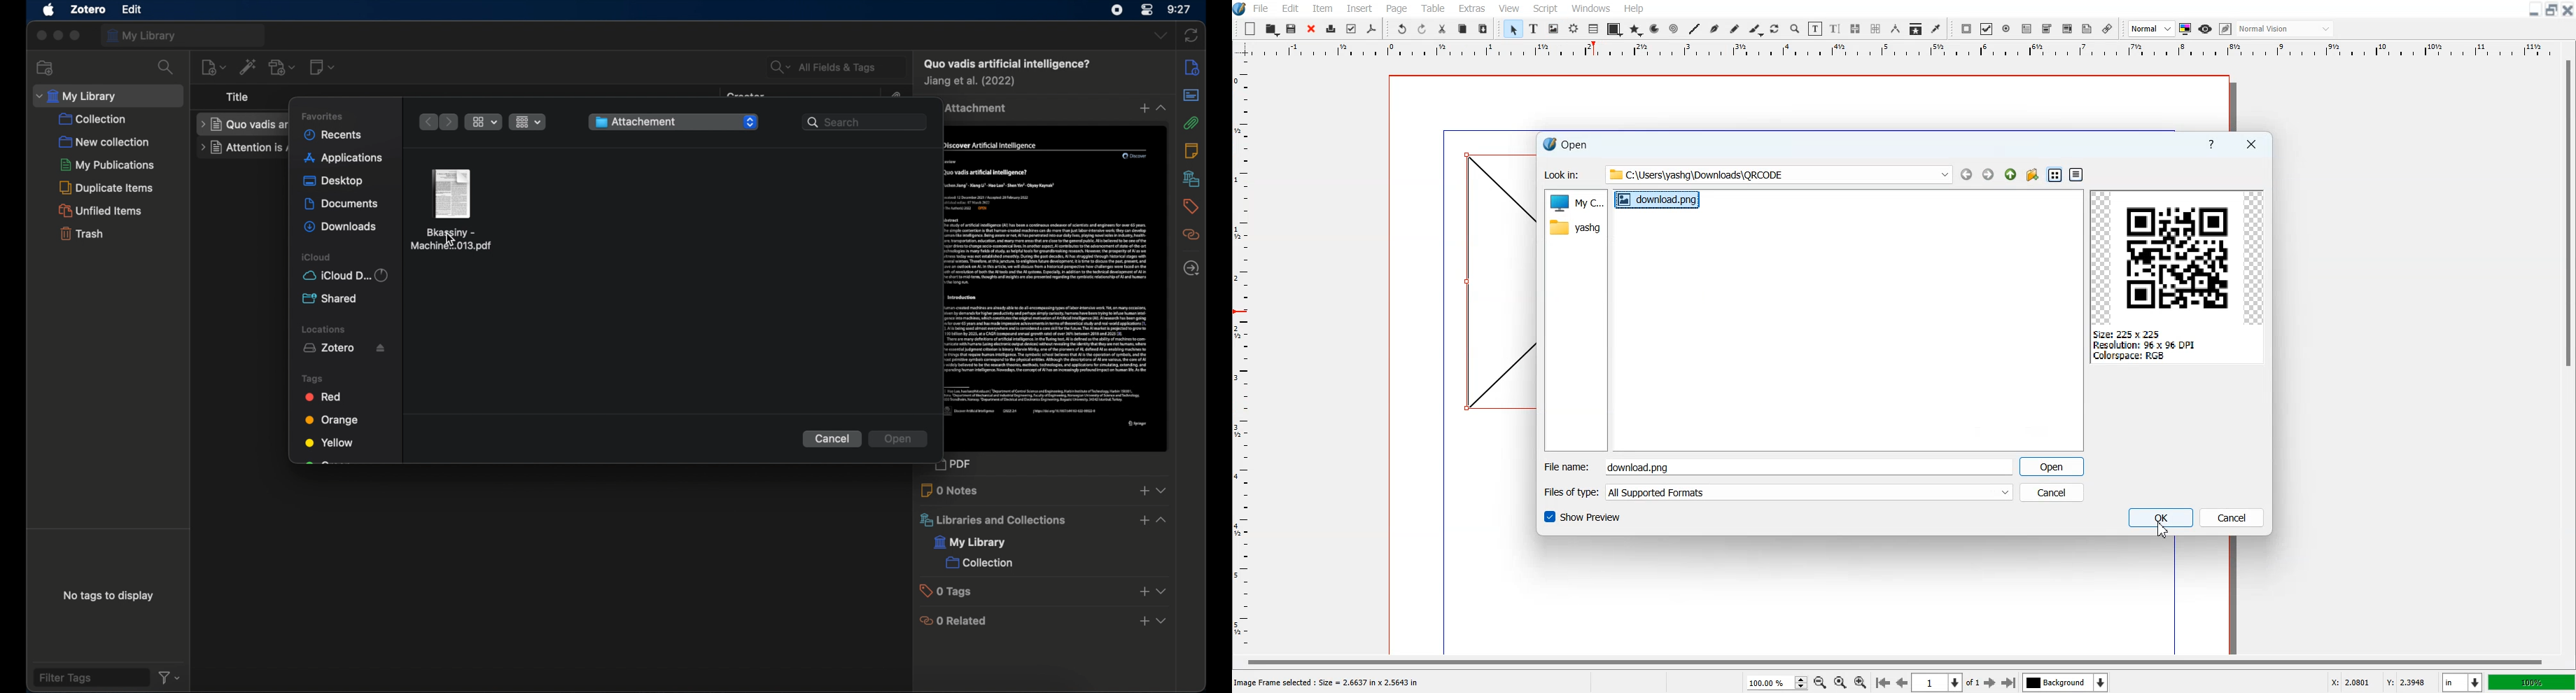  What do you see at coordinates (1192, 67) in the screenshot?
I see `info` at bounding box center [1192, 67].